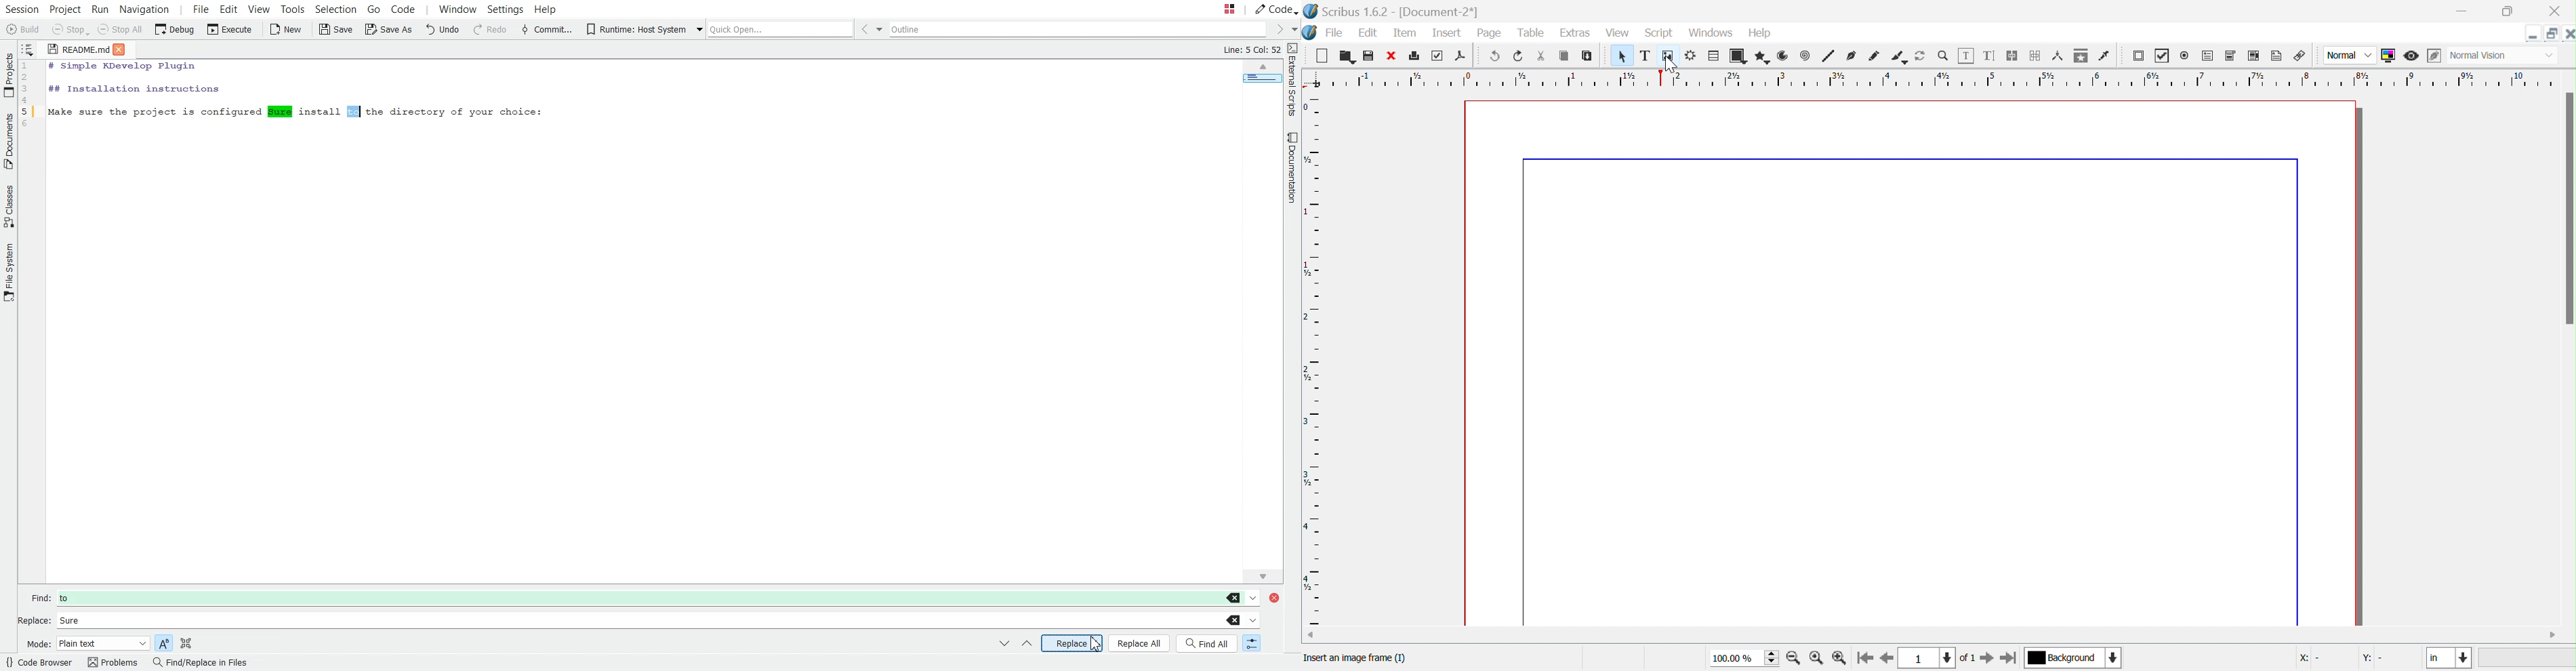  I want to click on scribus 1.6.2 - [Document-2*], so click(1392, 12).